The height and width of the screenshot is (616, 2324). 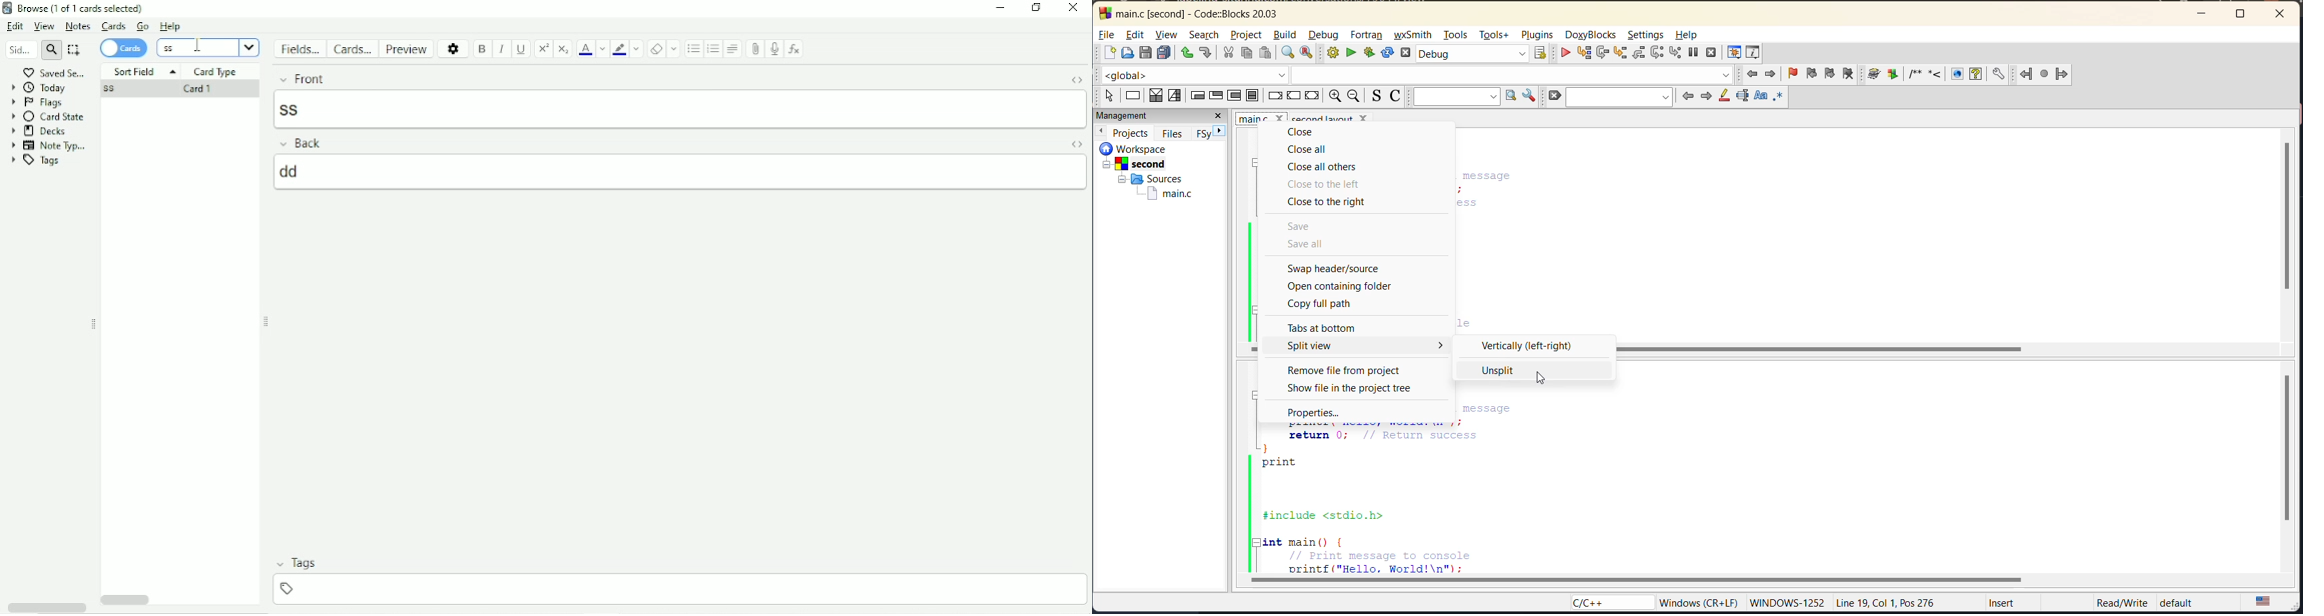 What do you see at coordinates (1162, 53) in the screenshot?
I see `save everything` at bounding box center [1162, 53].